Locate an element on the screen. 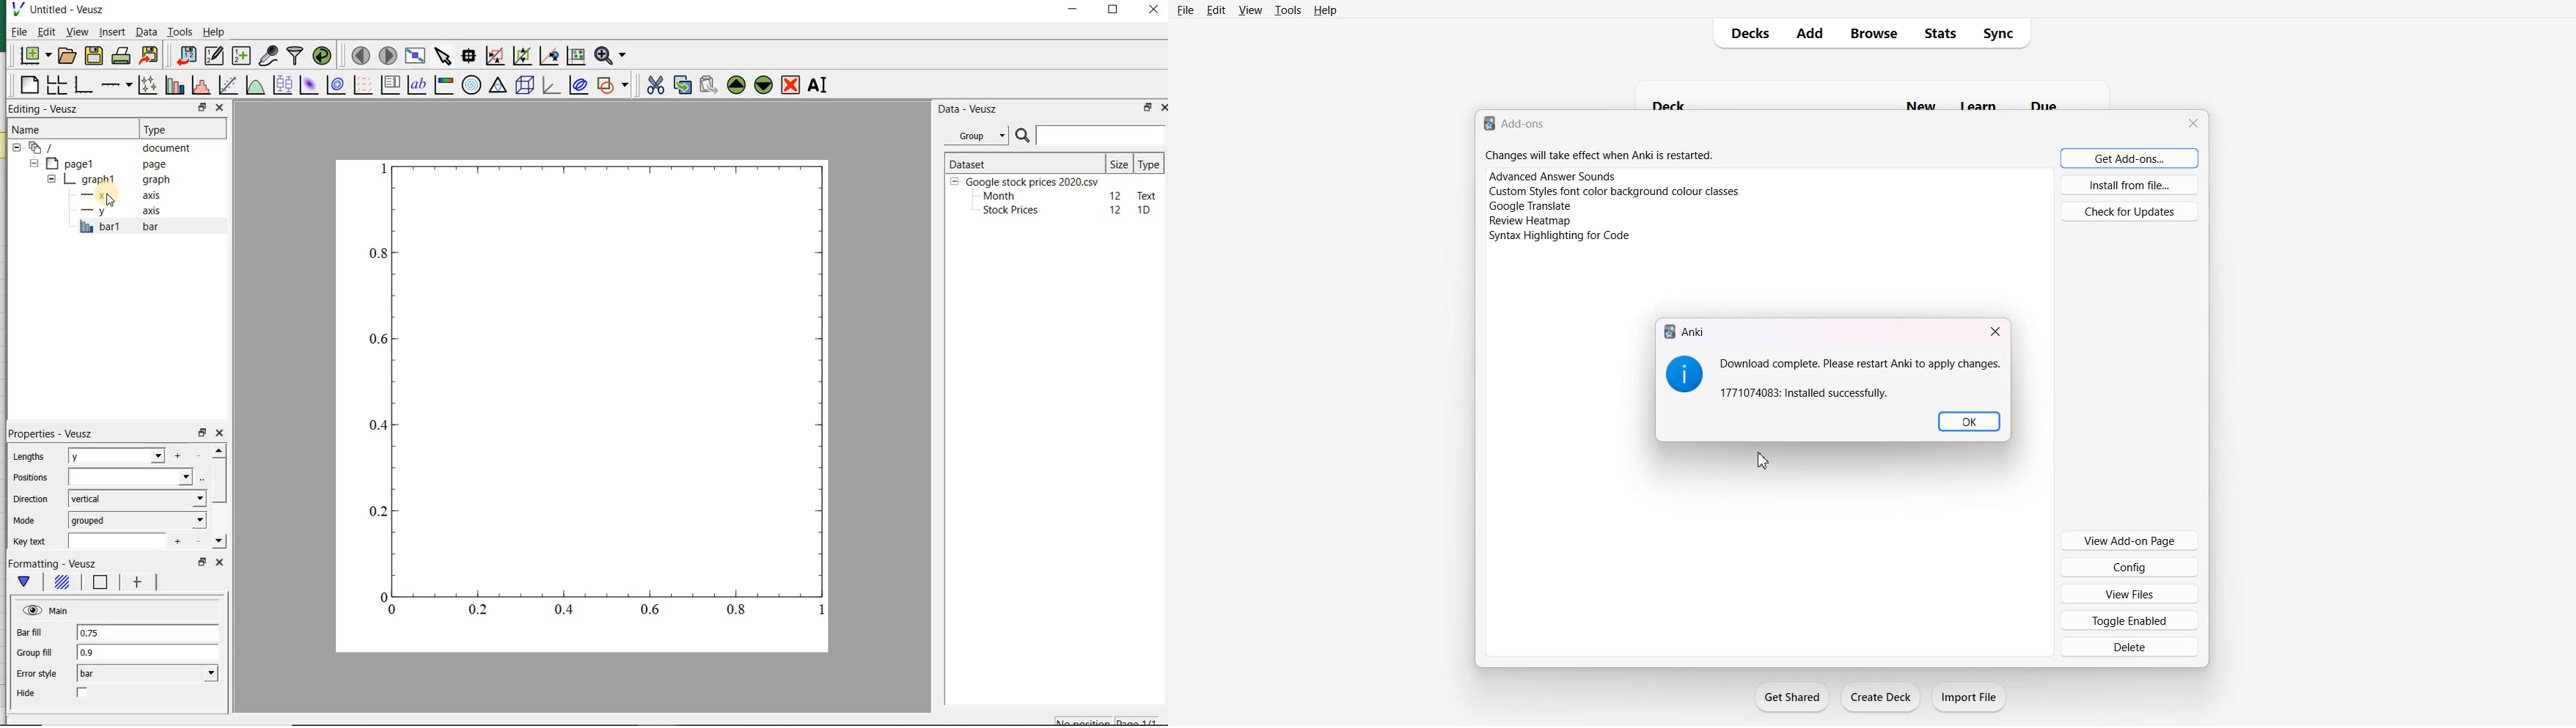 The height and width of the screenshot is (728, 2576). filter data is located at coordinates (296, 55).